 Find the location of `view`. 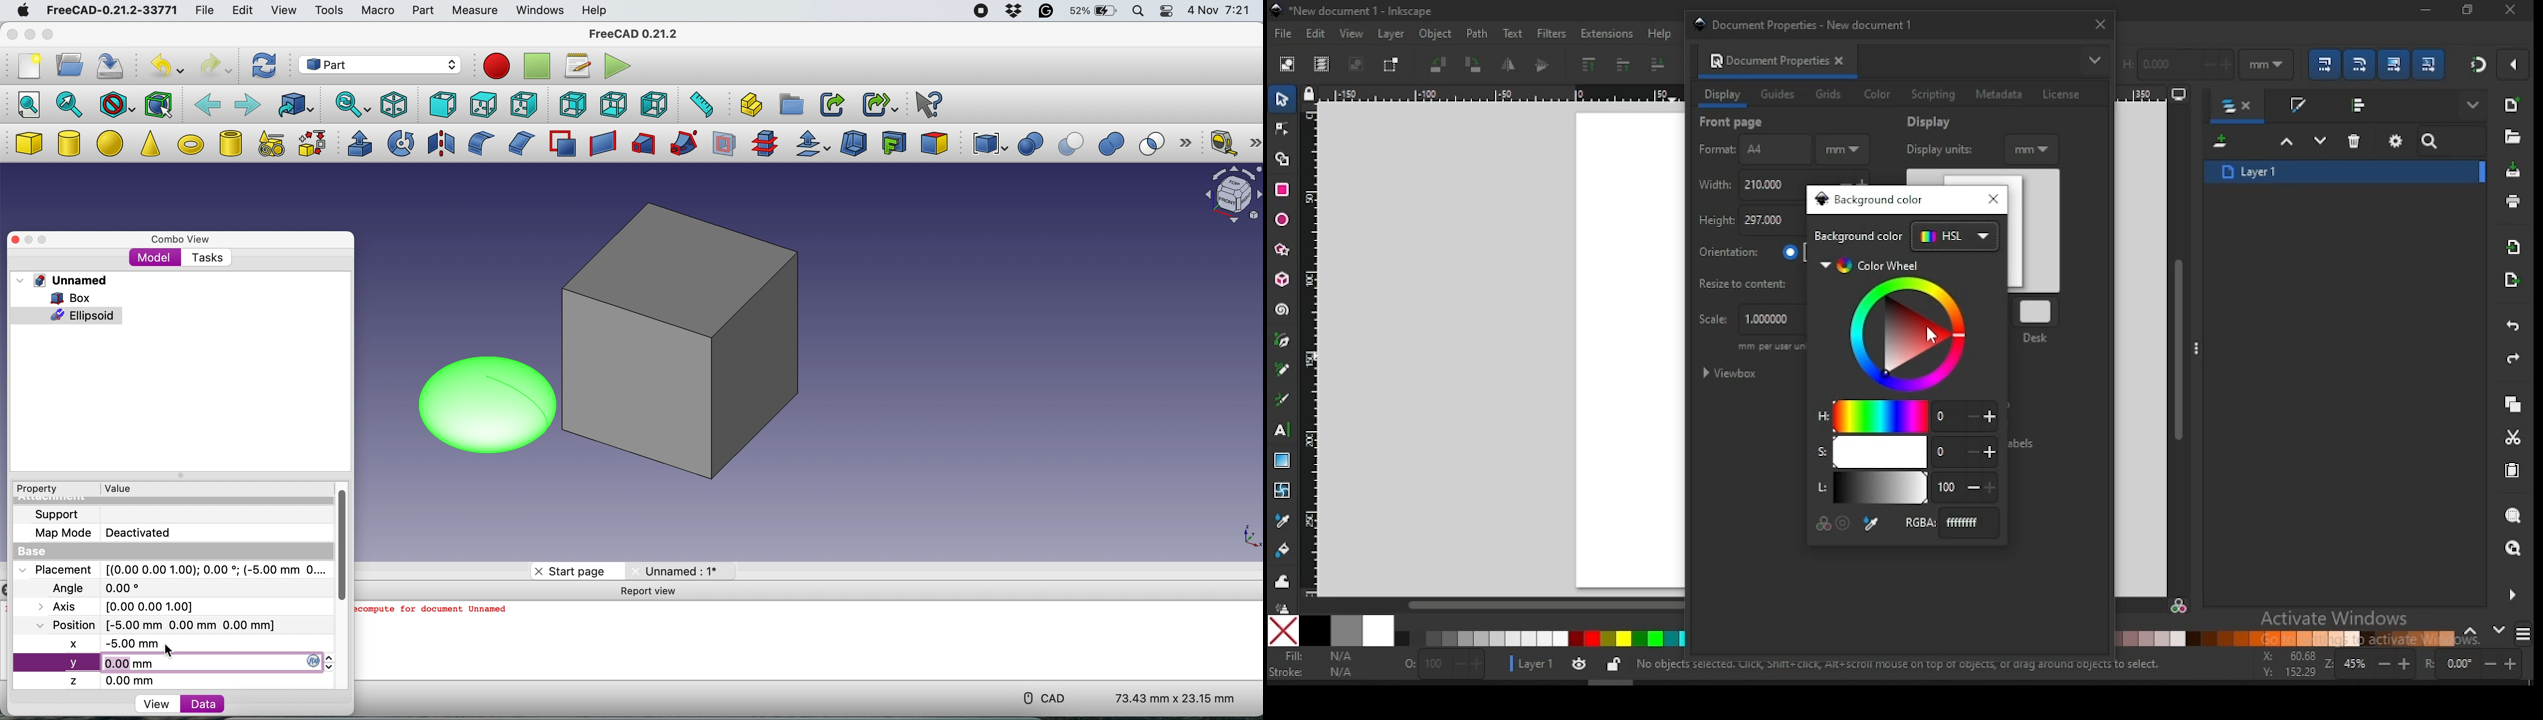

view is located at coordinates (1354, 34).